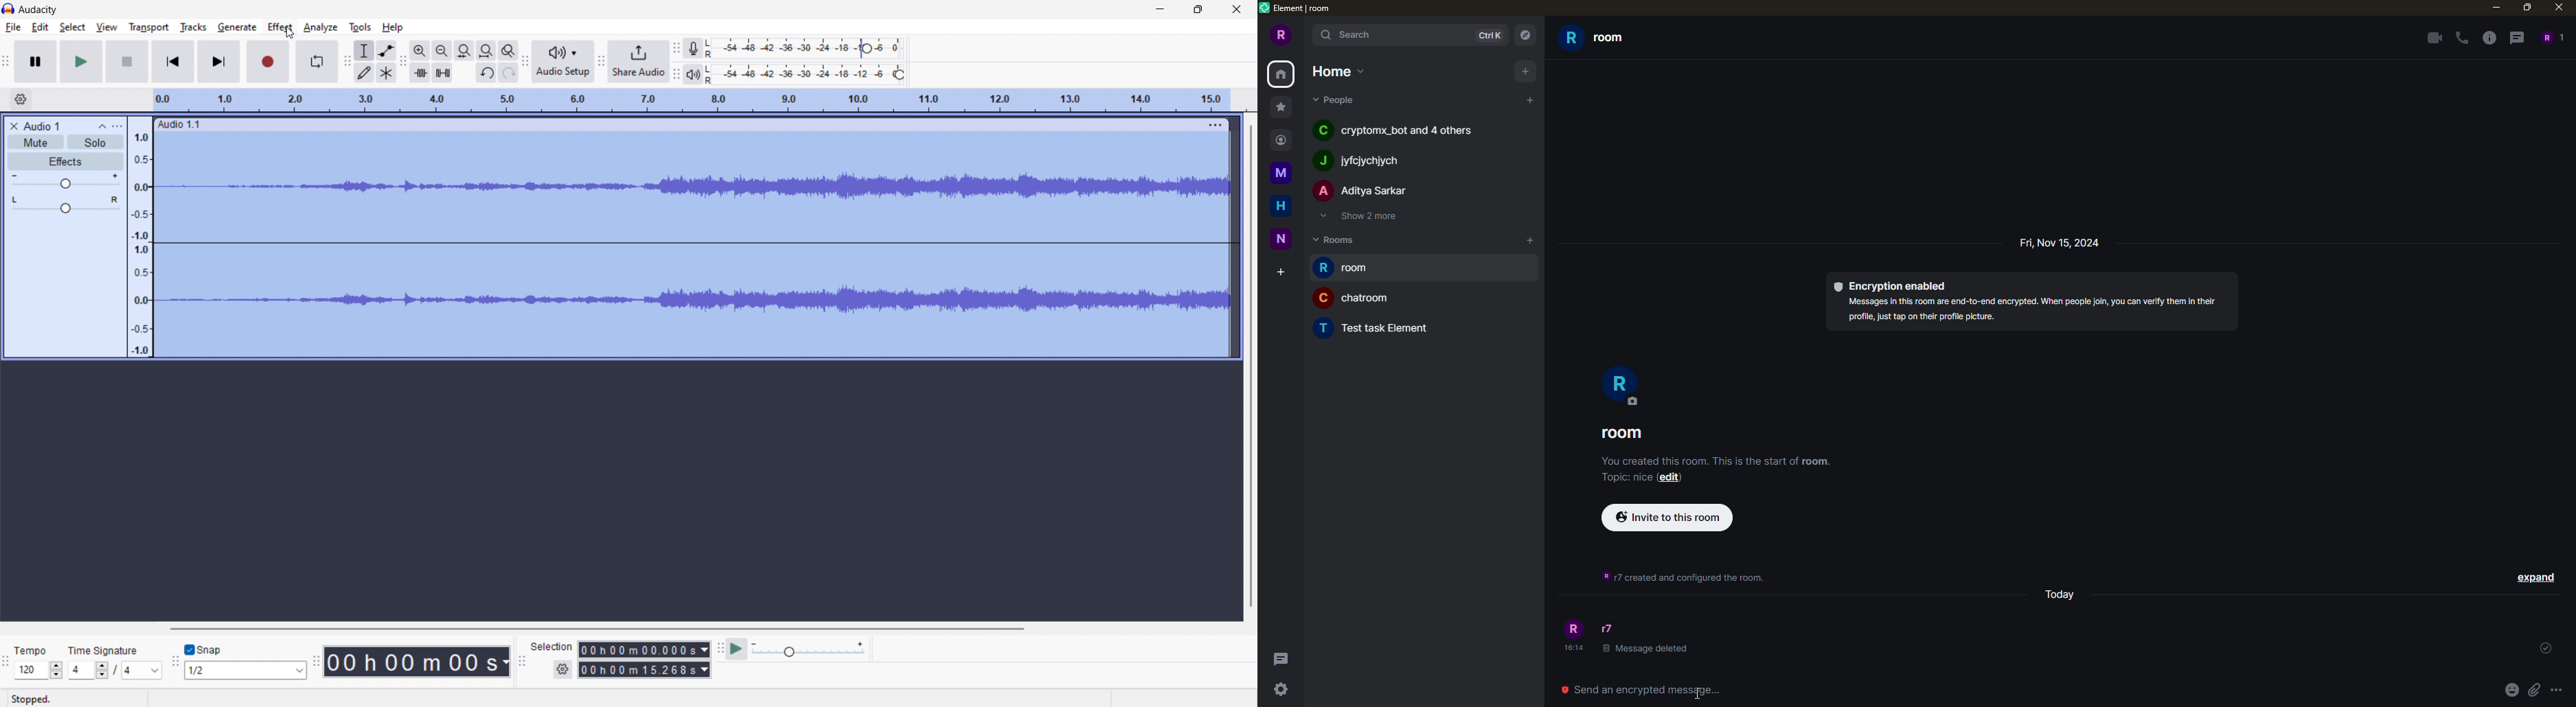 The width and height of the screenshot is (2576, 728). Describe the element at coordinates (1280, 36) in the screenshot. I see `profile` at that location.